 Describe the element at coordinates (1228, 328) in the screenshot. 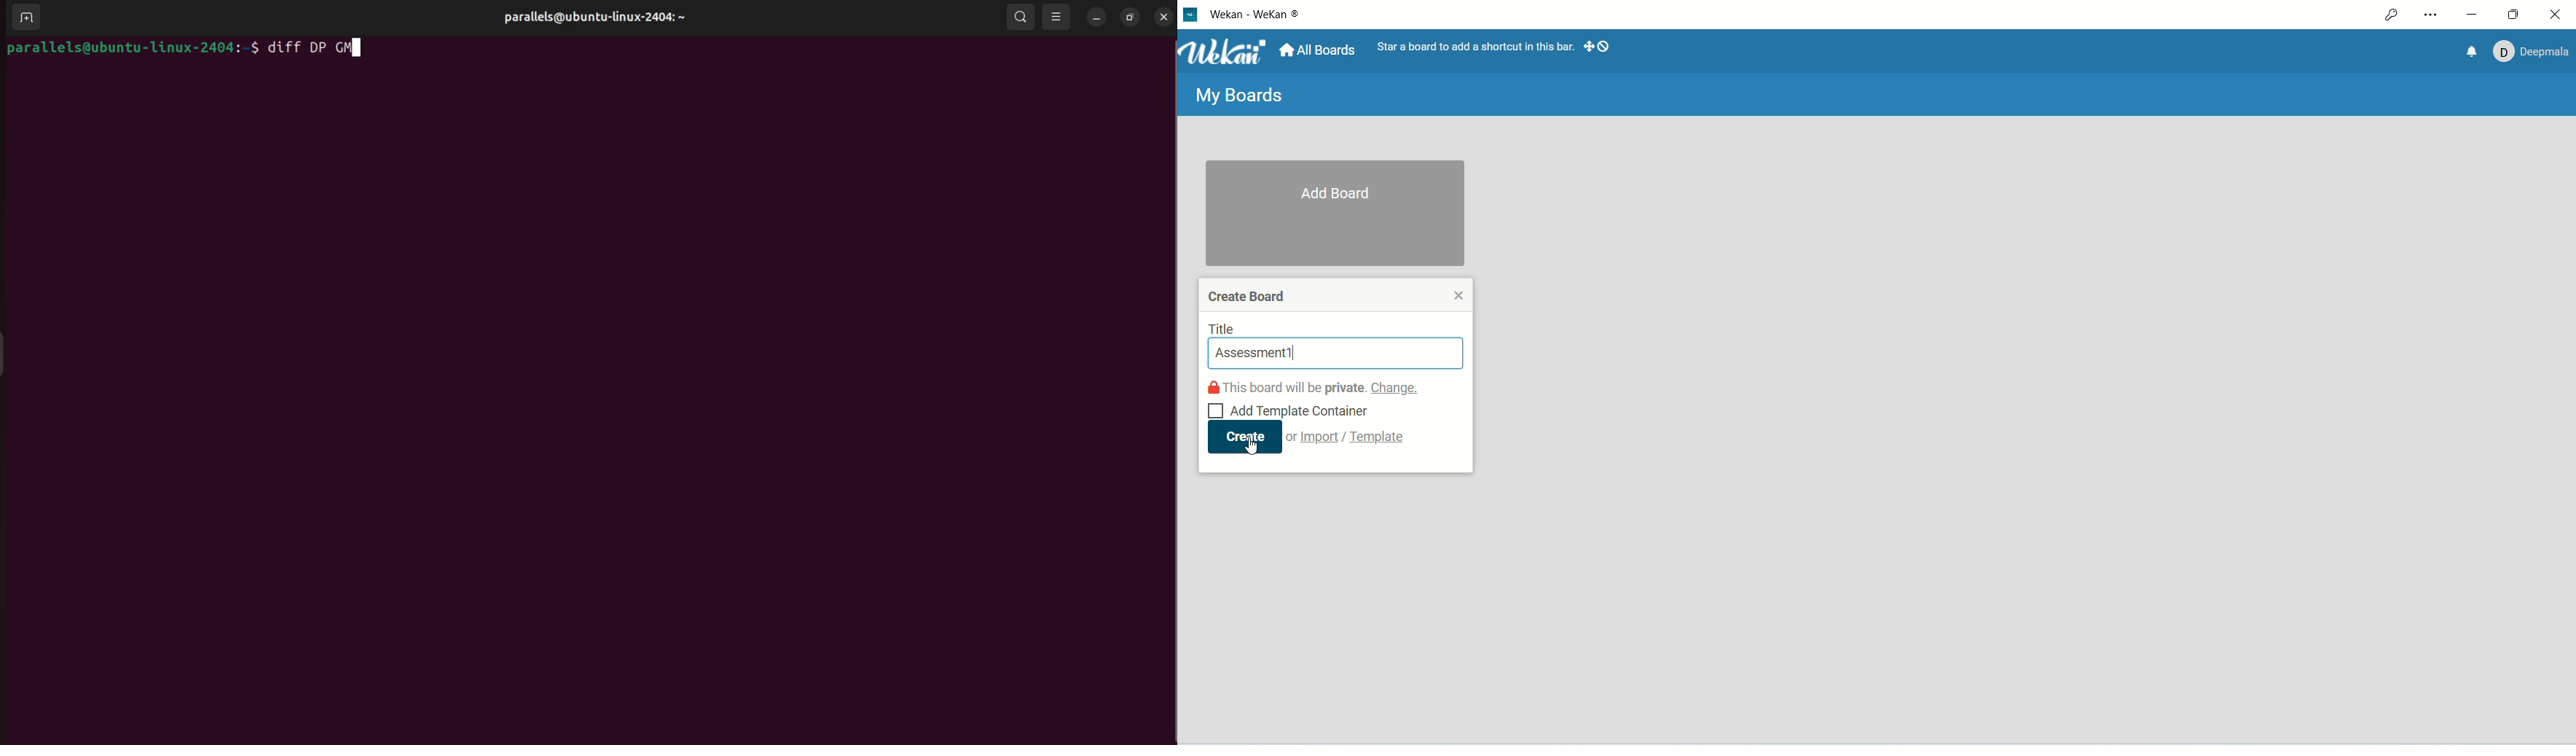

I see `title` at that location.